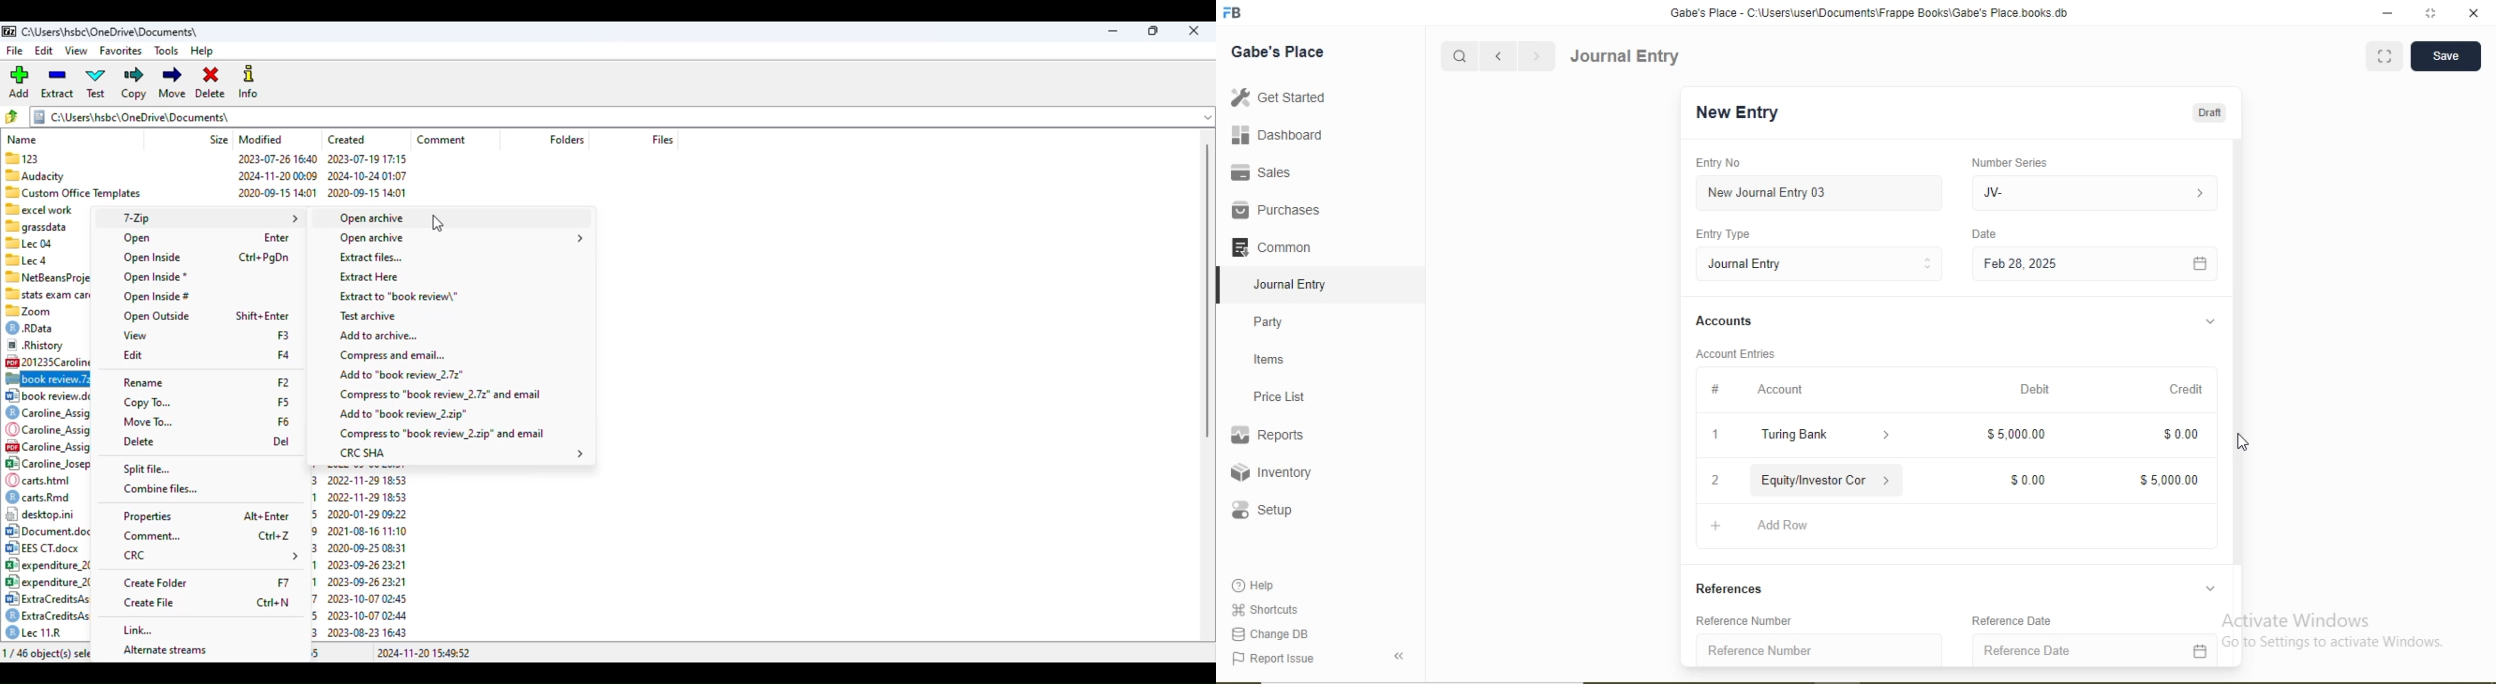 Image resolution: width=2520 pixels, height=700 pixels. I want to click on Full screen, so click(2385, 55).